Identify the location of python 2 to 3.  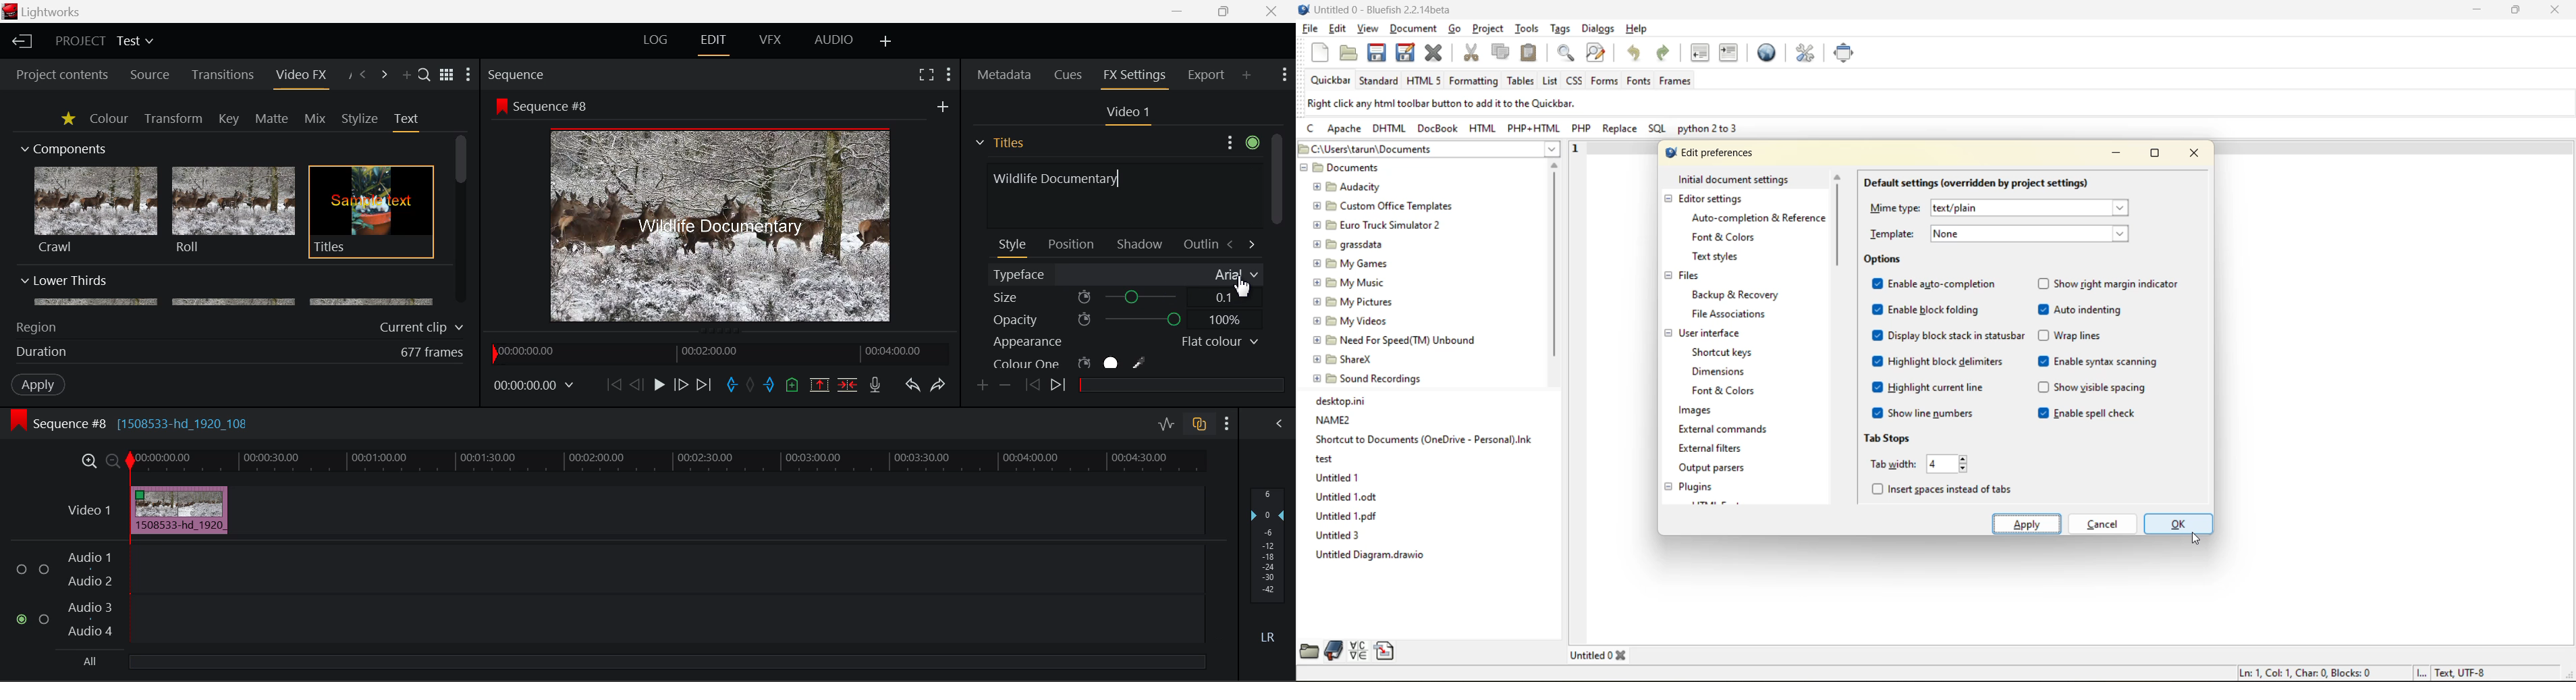
(1710, 131).